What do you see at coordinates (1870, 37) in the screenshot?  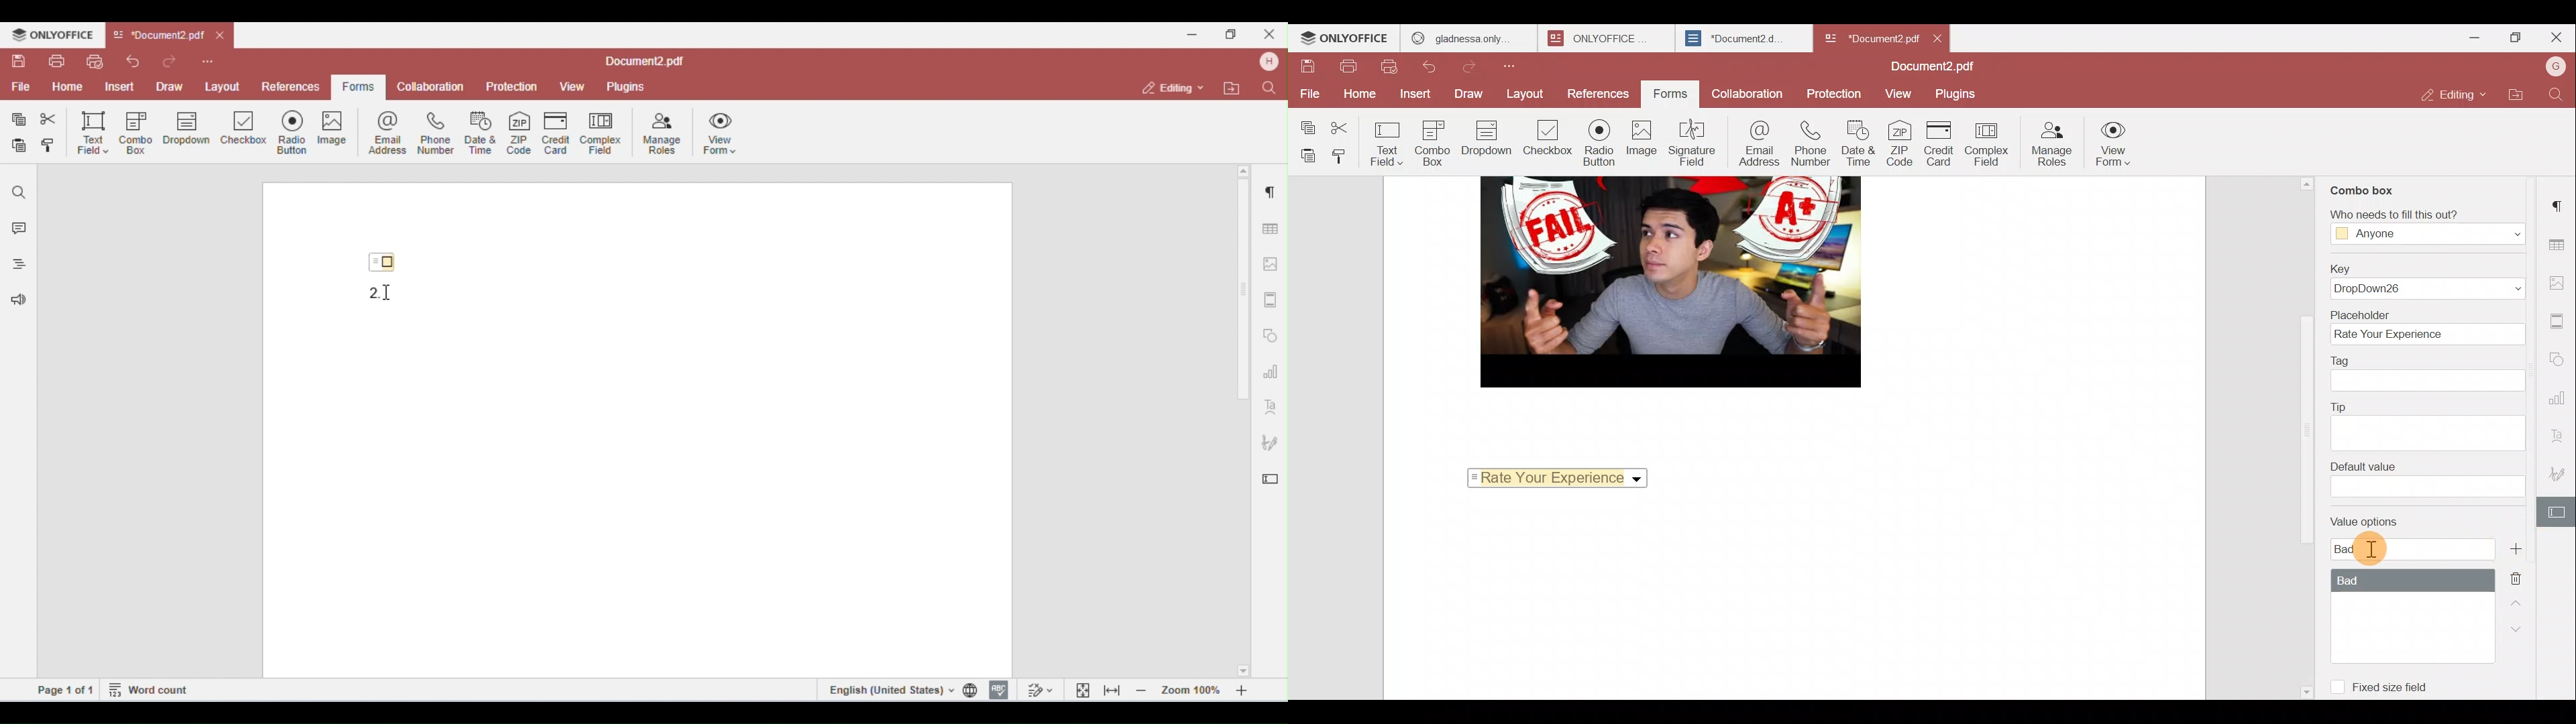 I see `*Document2 pdf` at bounding box center [1870, 37].